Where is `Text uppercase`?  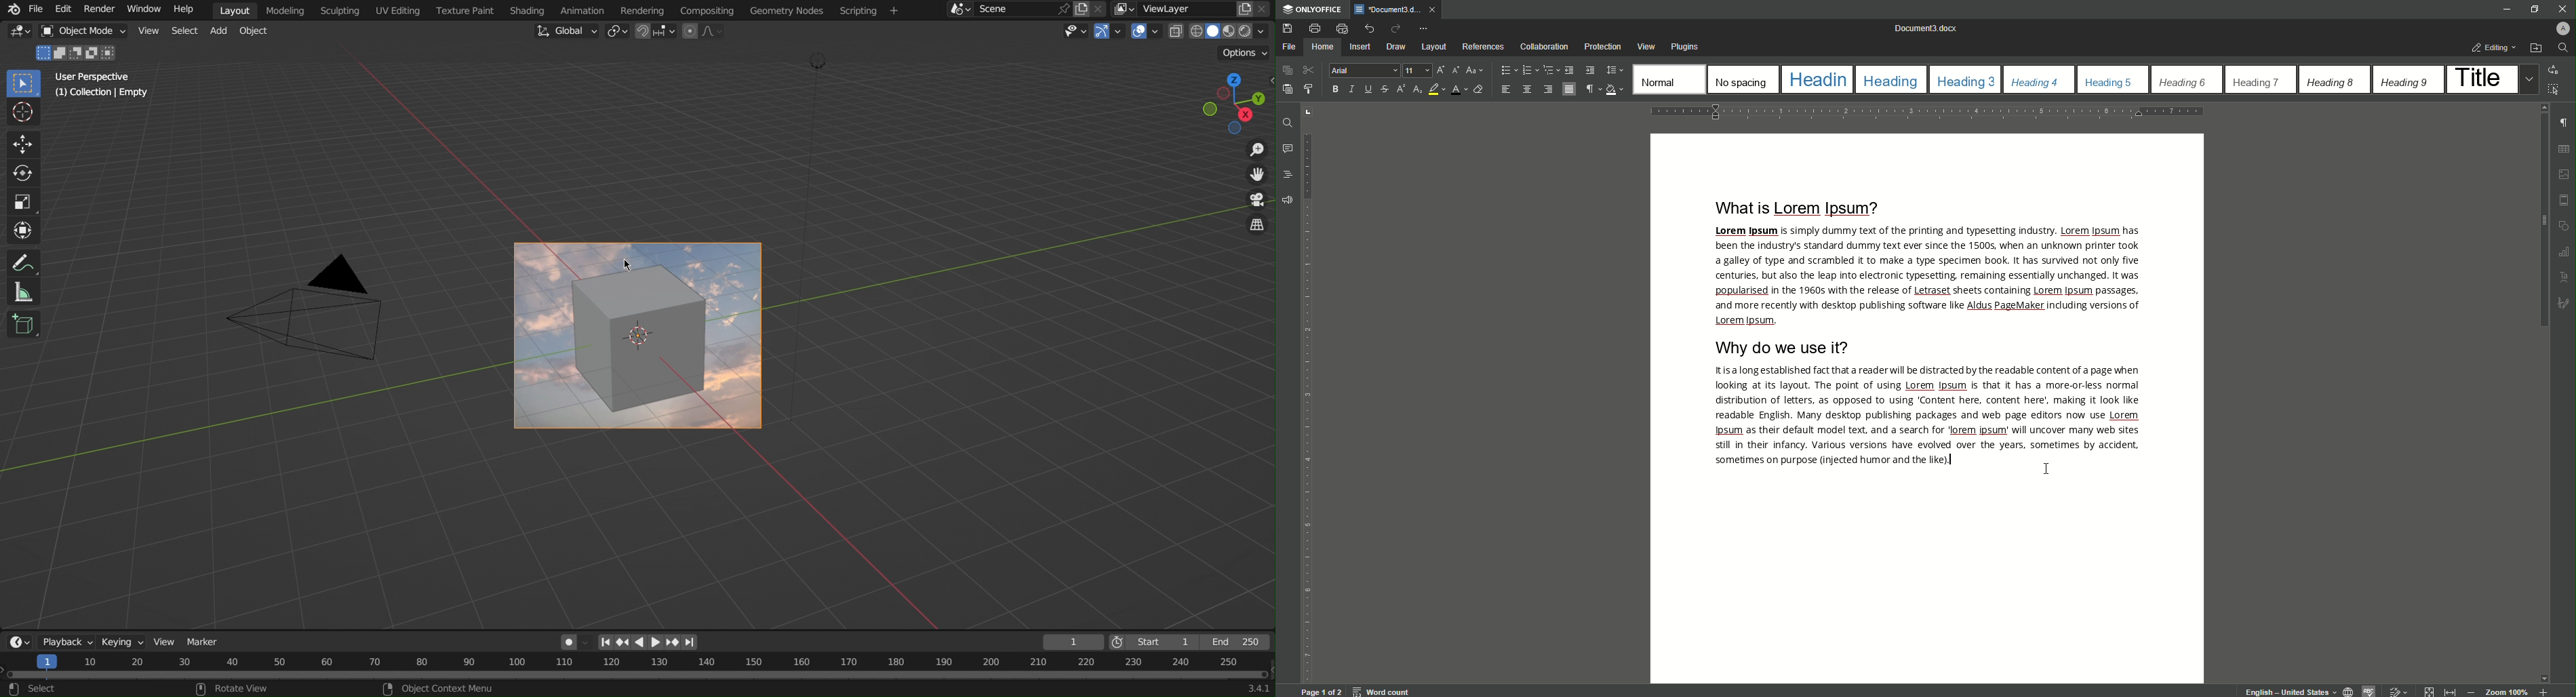 Text uppercase is located at coordinates (2567, 277).